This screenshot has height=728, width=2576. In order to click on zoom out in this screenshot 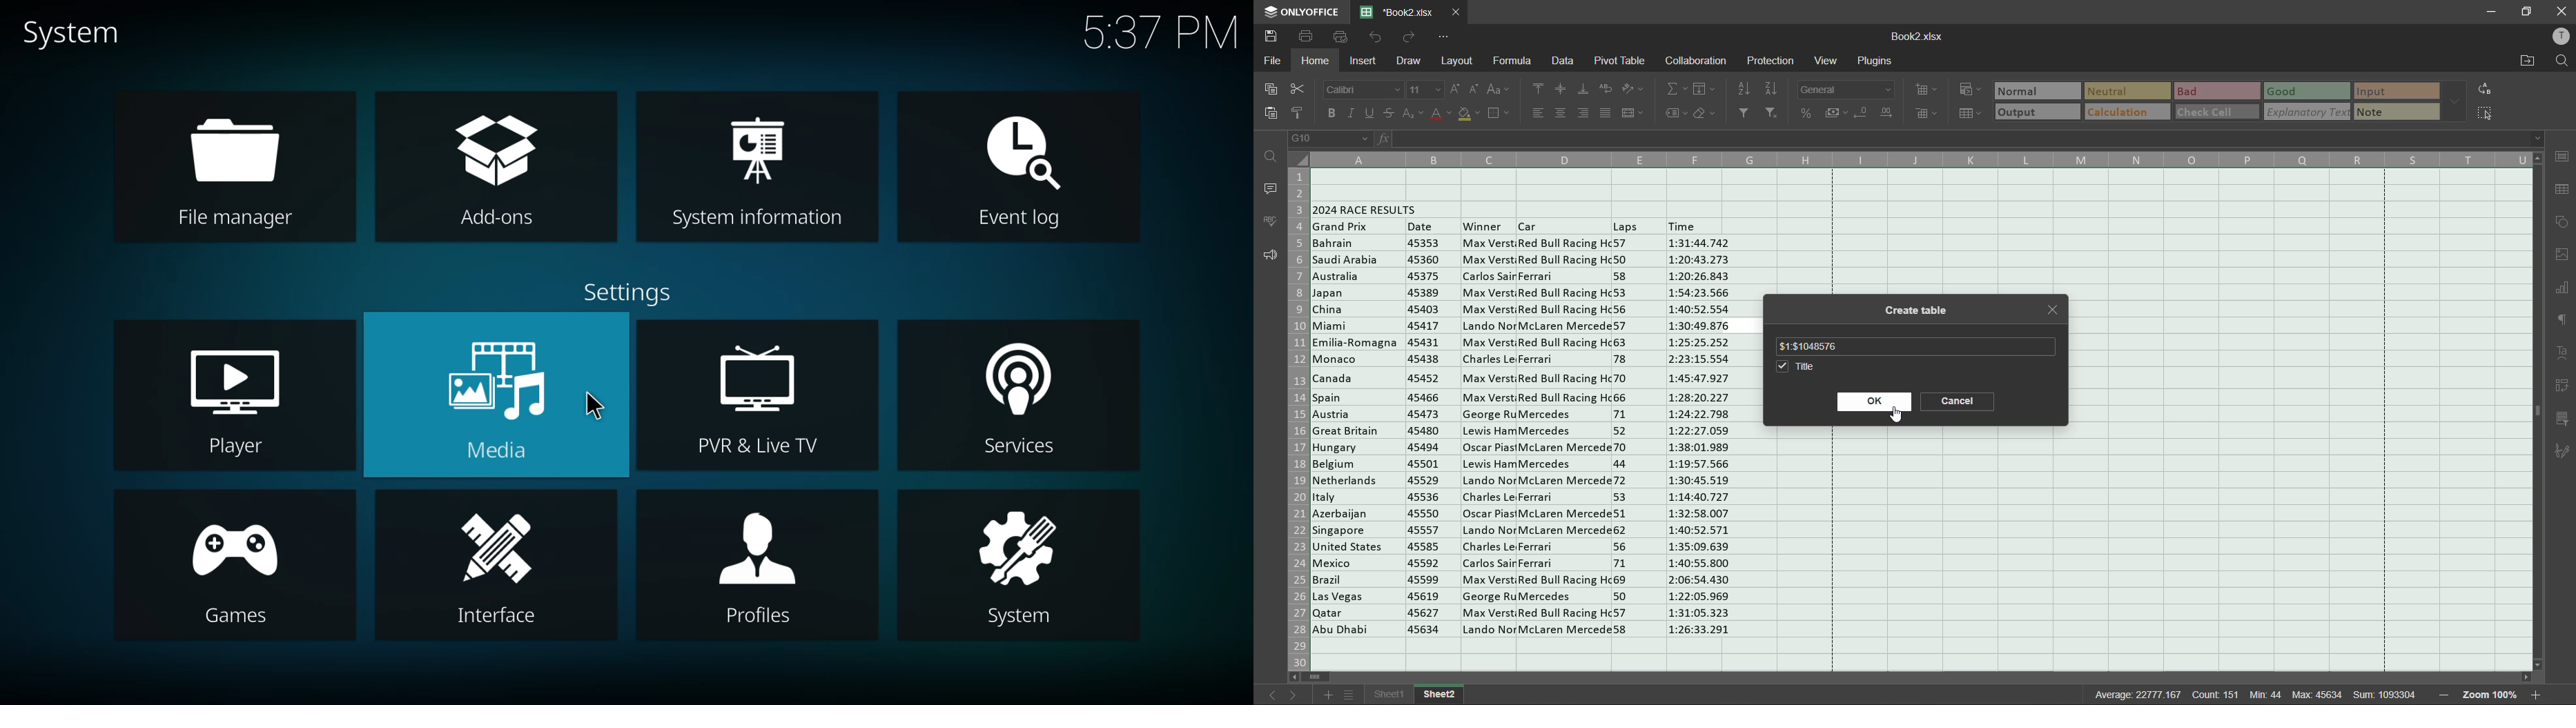, I will do `click(2446, 693)`.